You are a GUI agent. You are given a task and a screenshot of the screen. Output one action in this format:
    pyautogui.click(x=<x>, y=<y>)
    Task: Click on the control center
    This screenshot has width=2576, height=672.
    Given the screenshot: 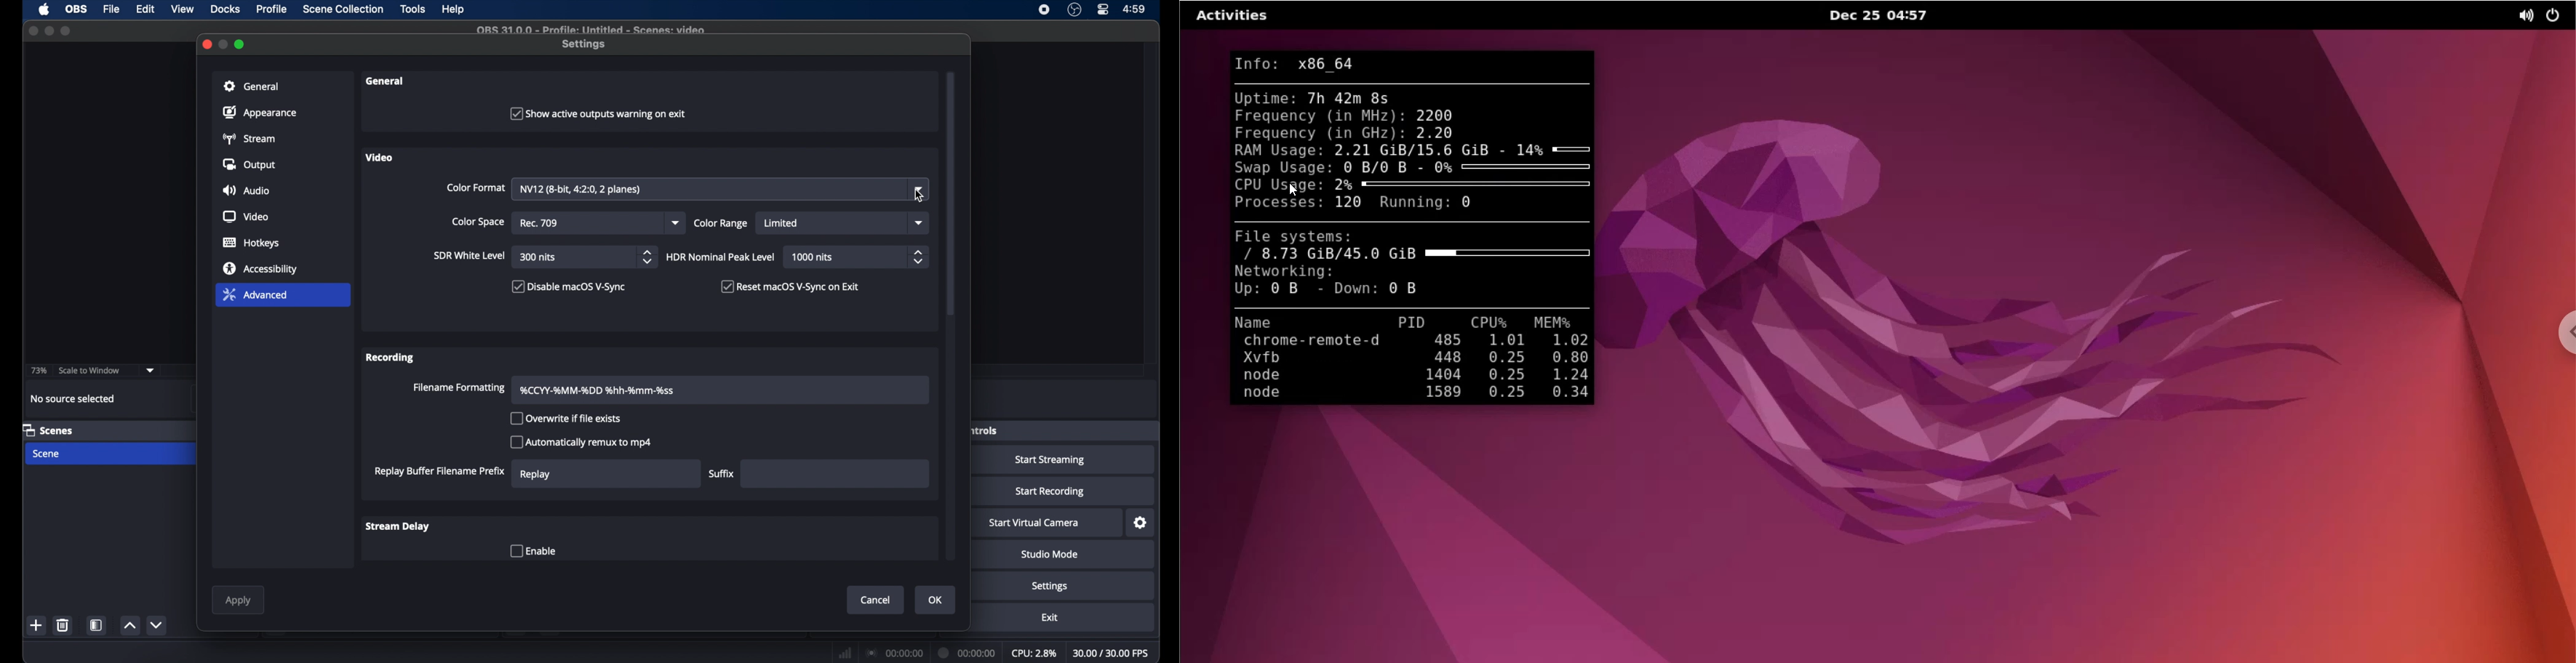 What is the action you would take?
    pyautogui.click(x=1102, y=9)
    